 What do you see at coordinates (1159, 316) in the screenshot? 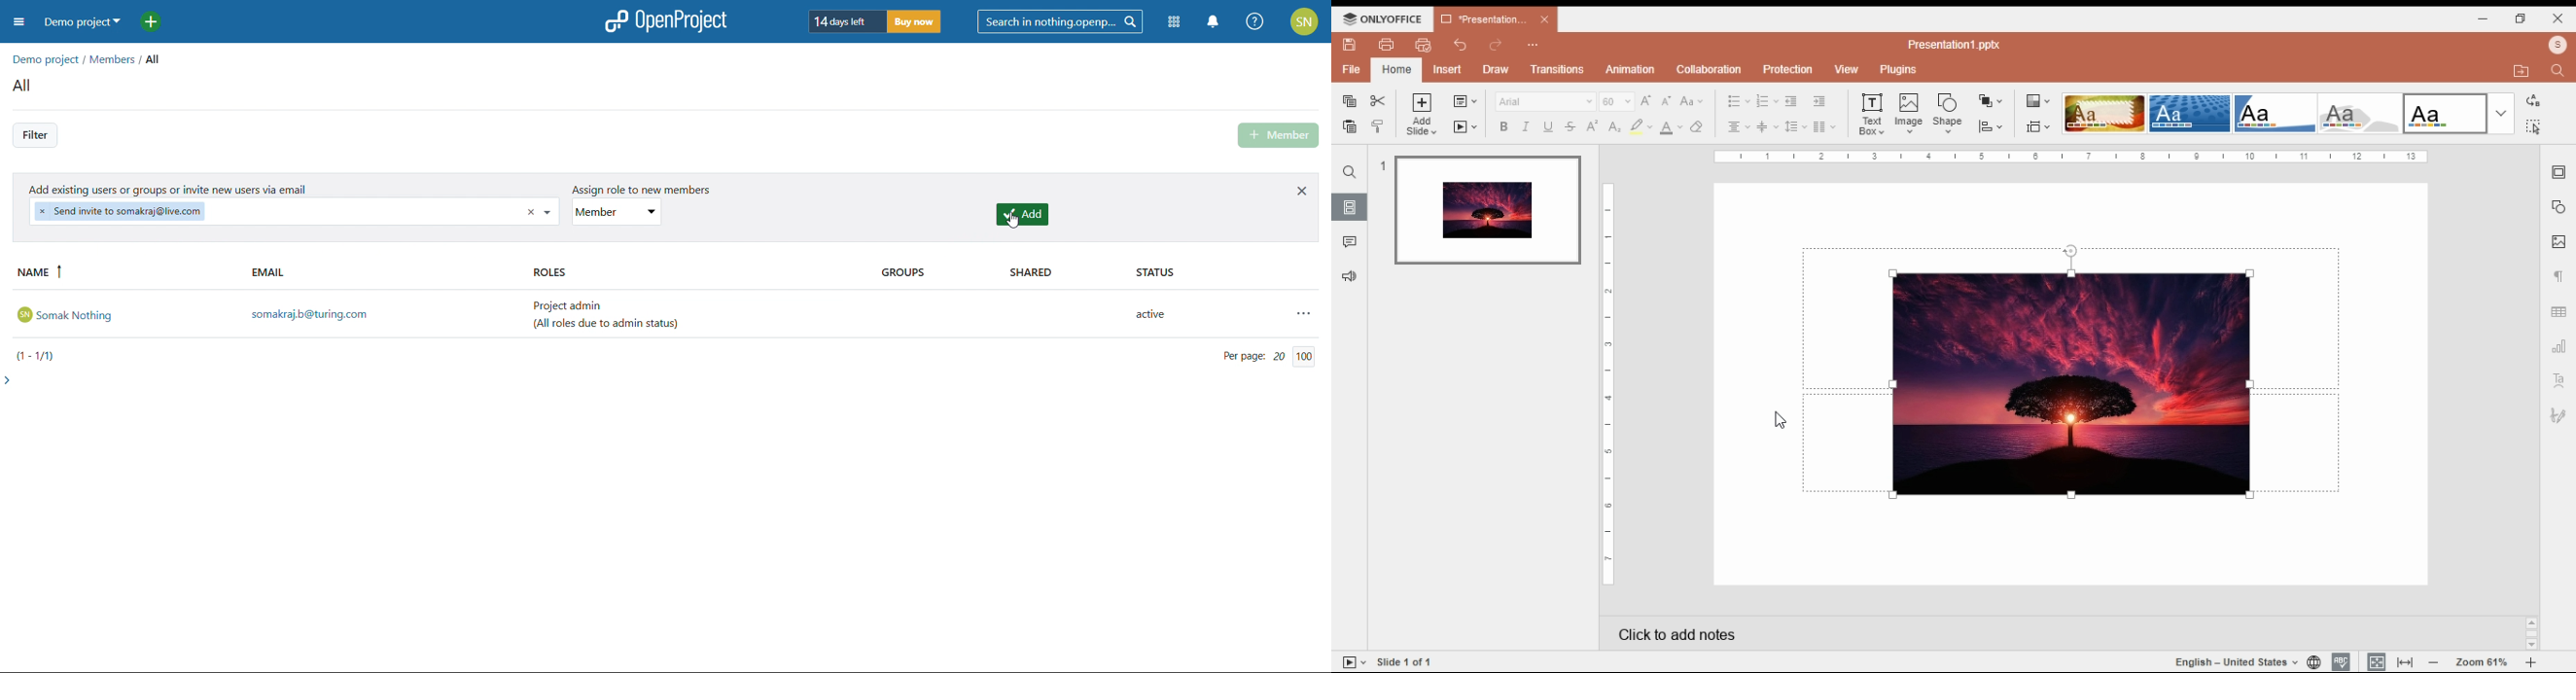
I see `active` at bounding box center [1159, 316].